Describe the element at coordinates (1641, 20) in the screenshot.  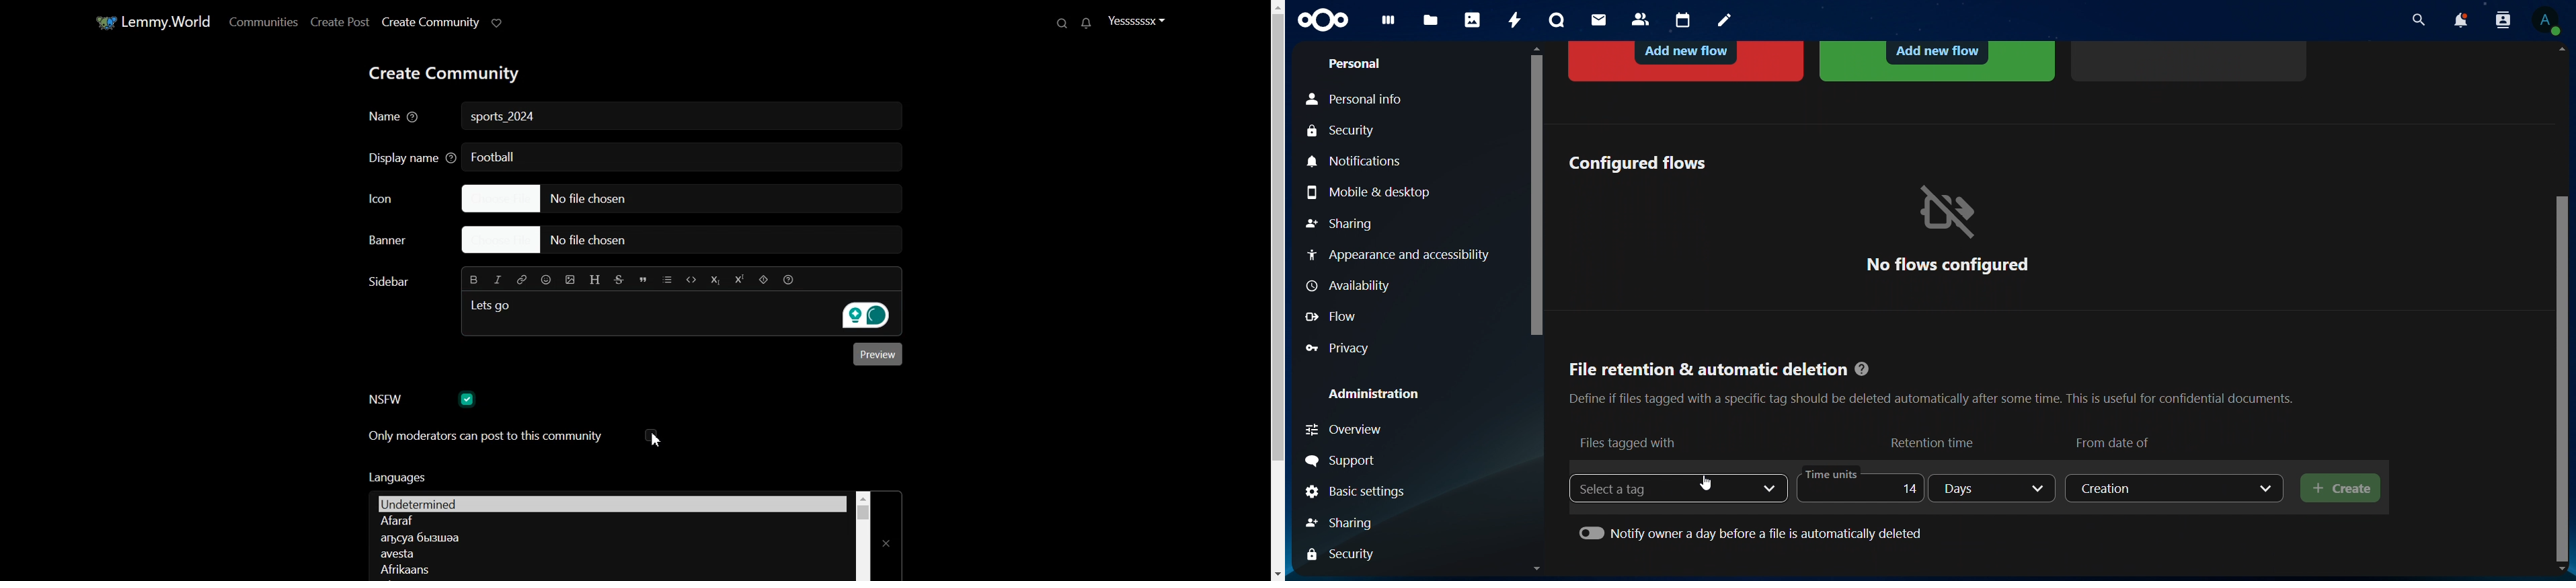
I see `contacts` at that location.